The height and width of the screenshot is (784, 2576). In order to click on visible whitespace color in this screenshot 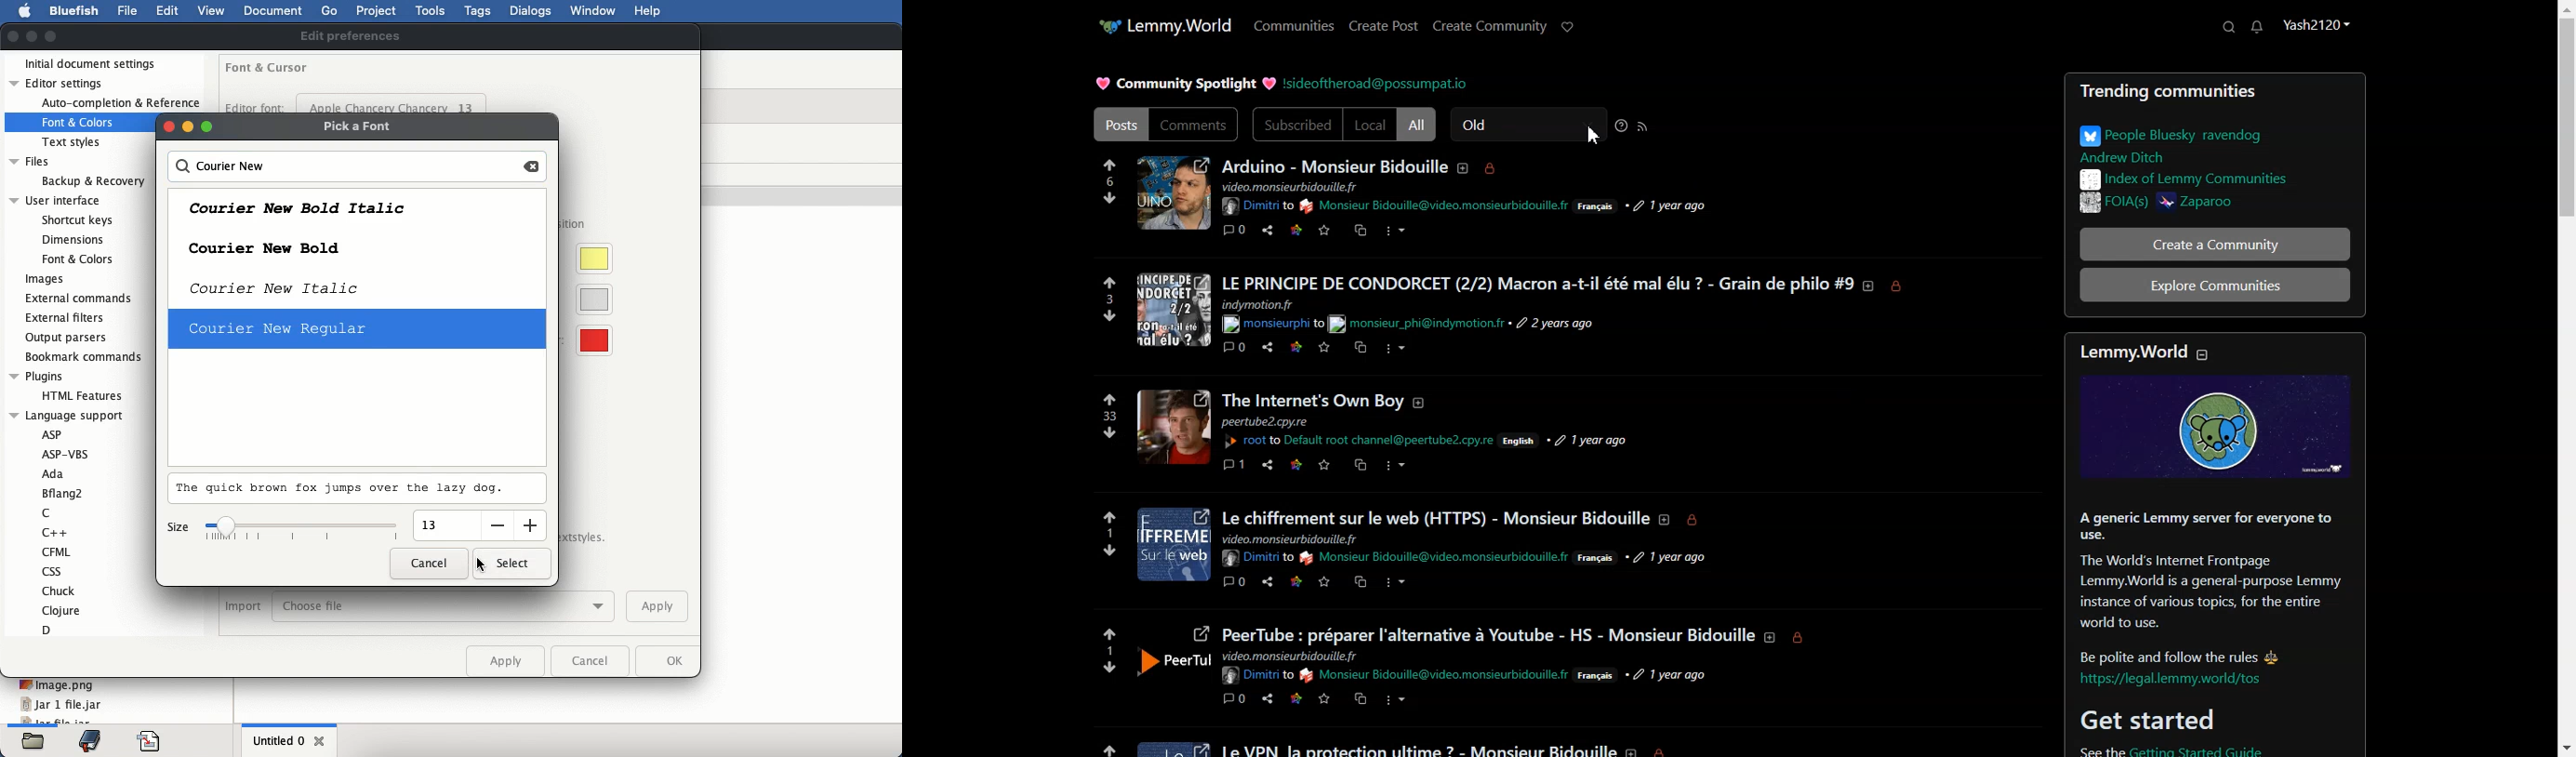, I will do `click(596, 339)`.